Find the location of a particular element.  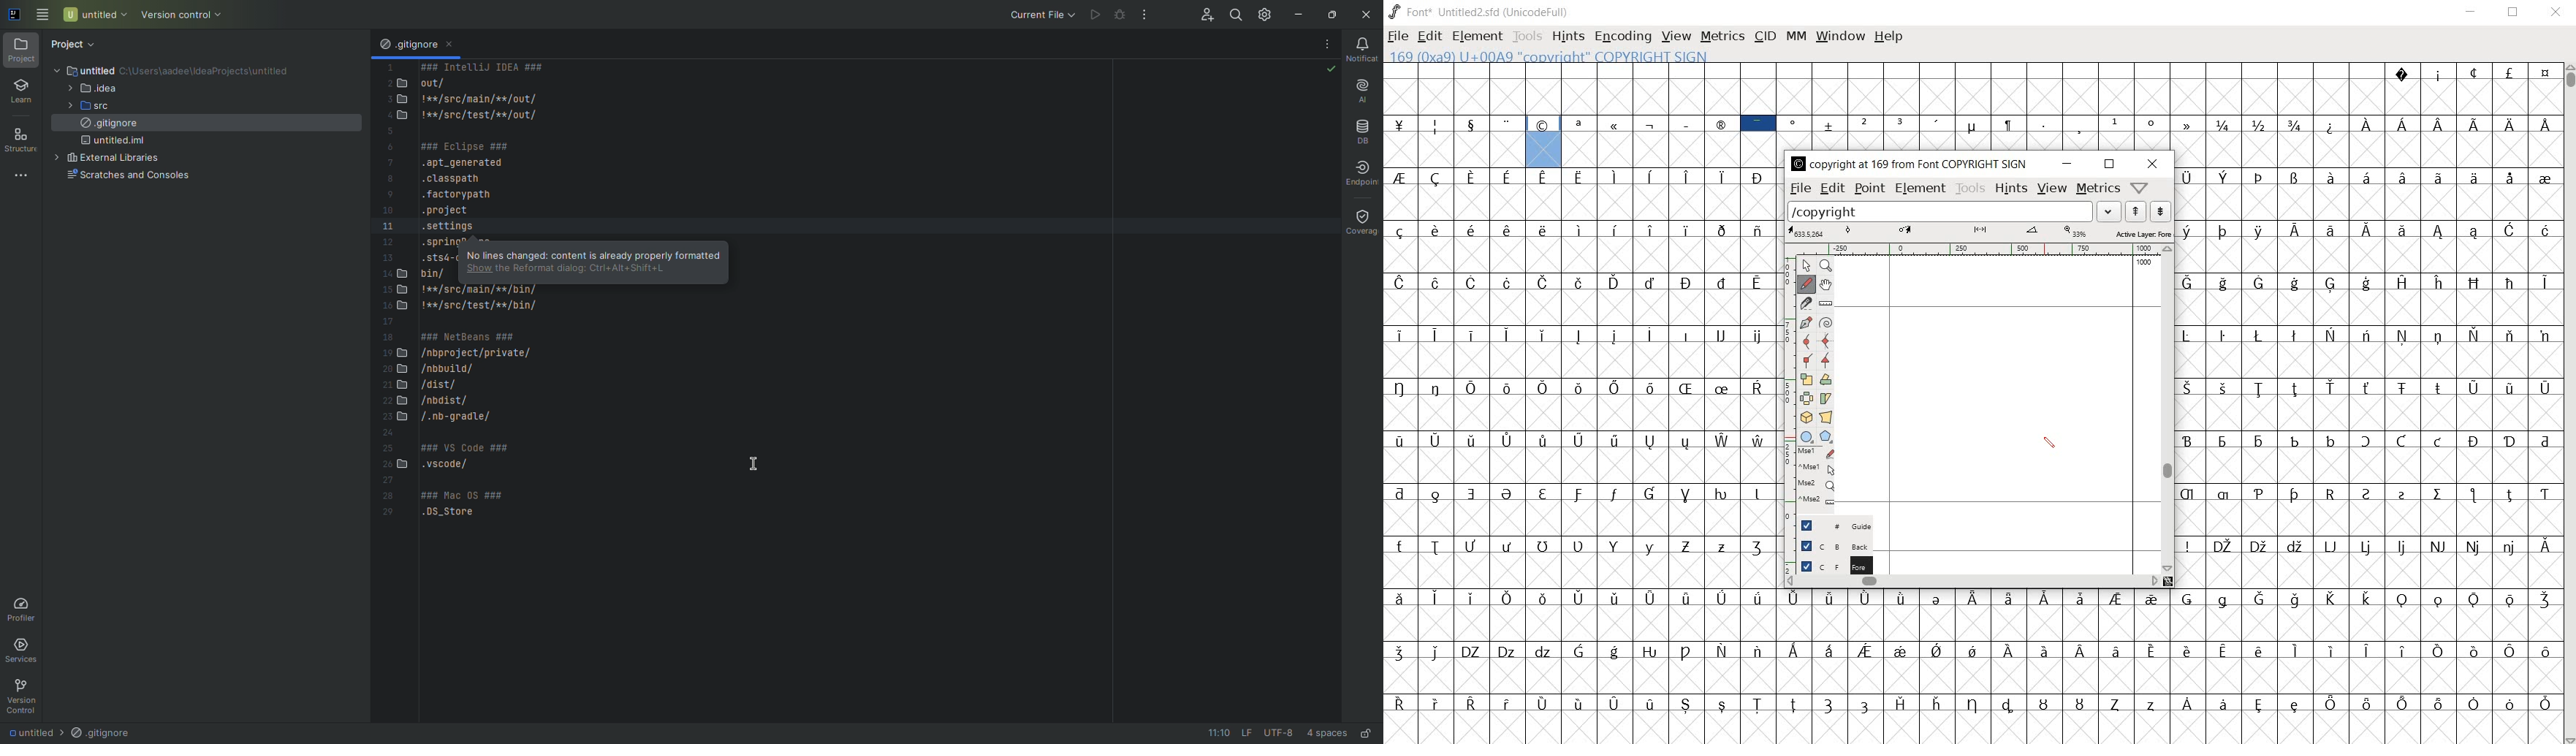

Guide is located at coordinates (1830, 525).